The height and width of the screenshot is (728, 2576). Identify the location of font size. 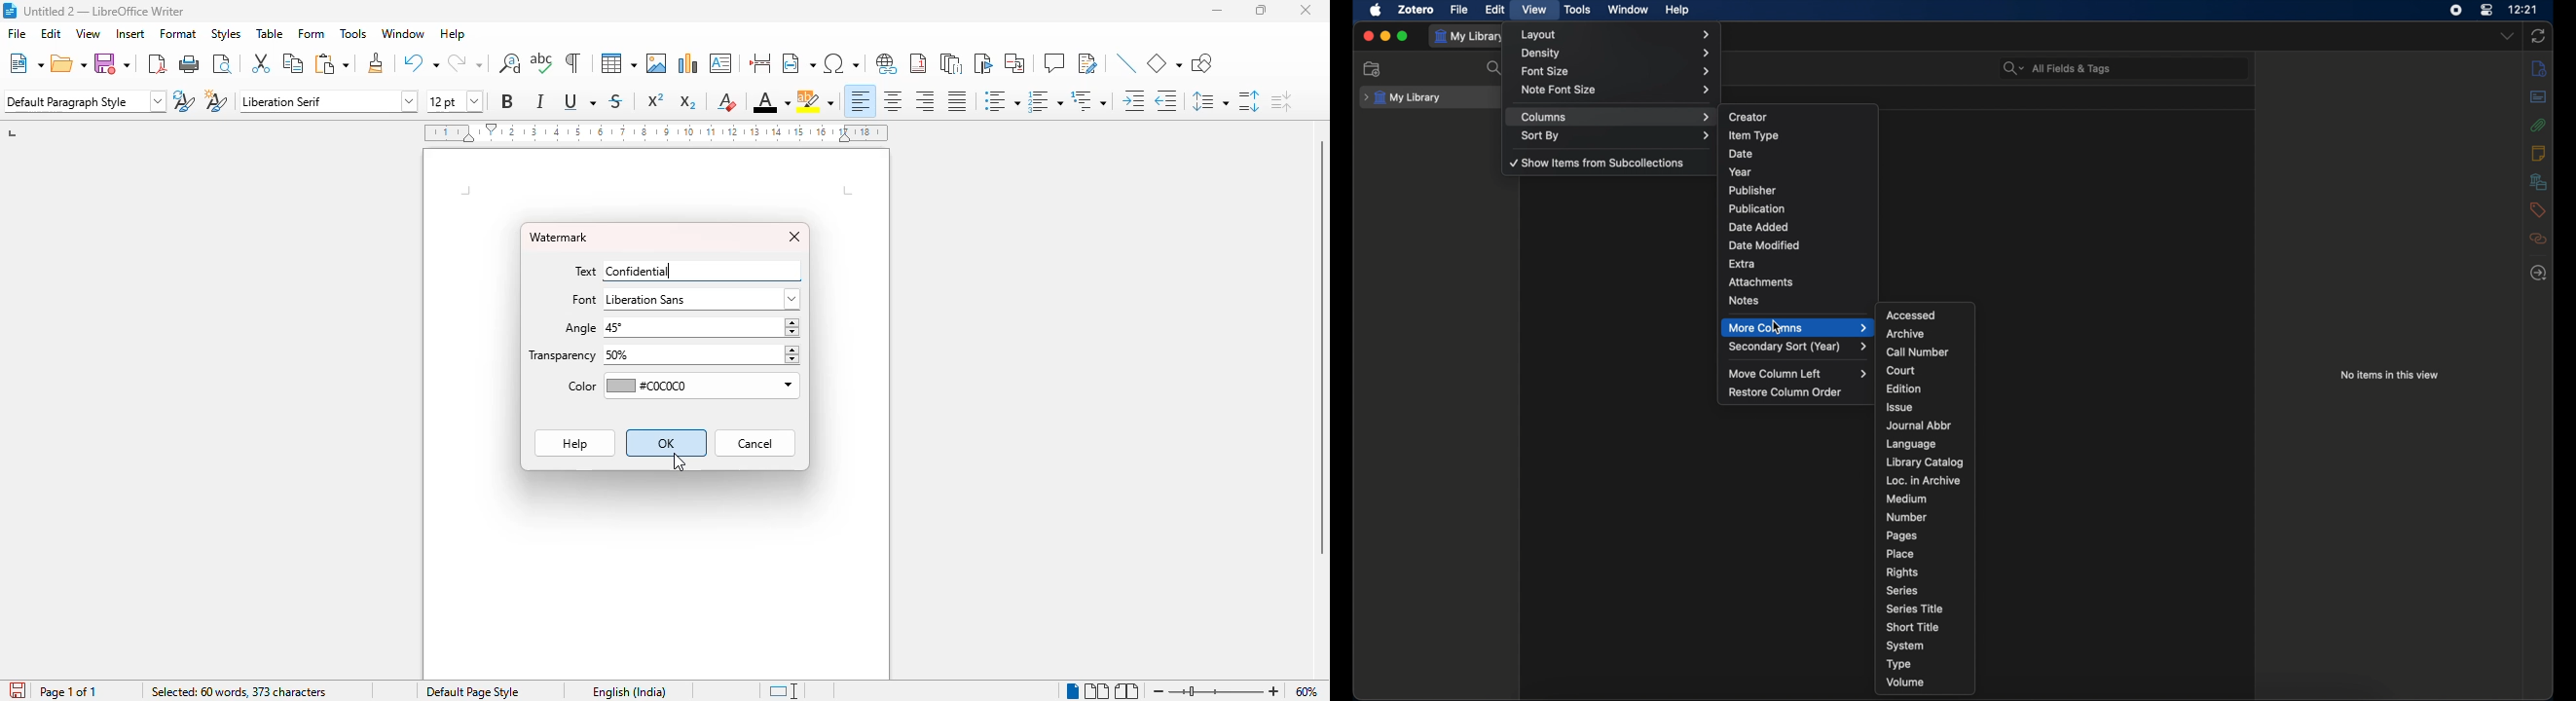
(454, 101).